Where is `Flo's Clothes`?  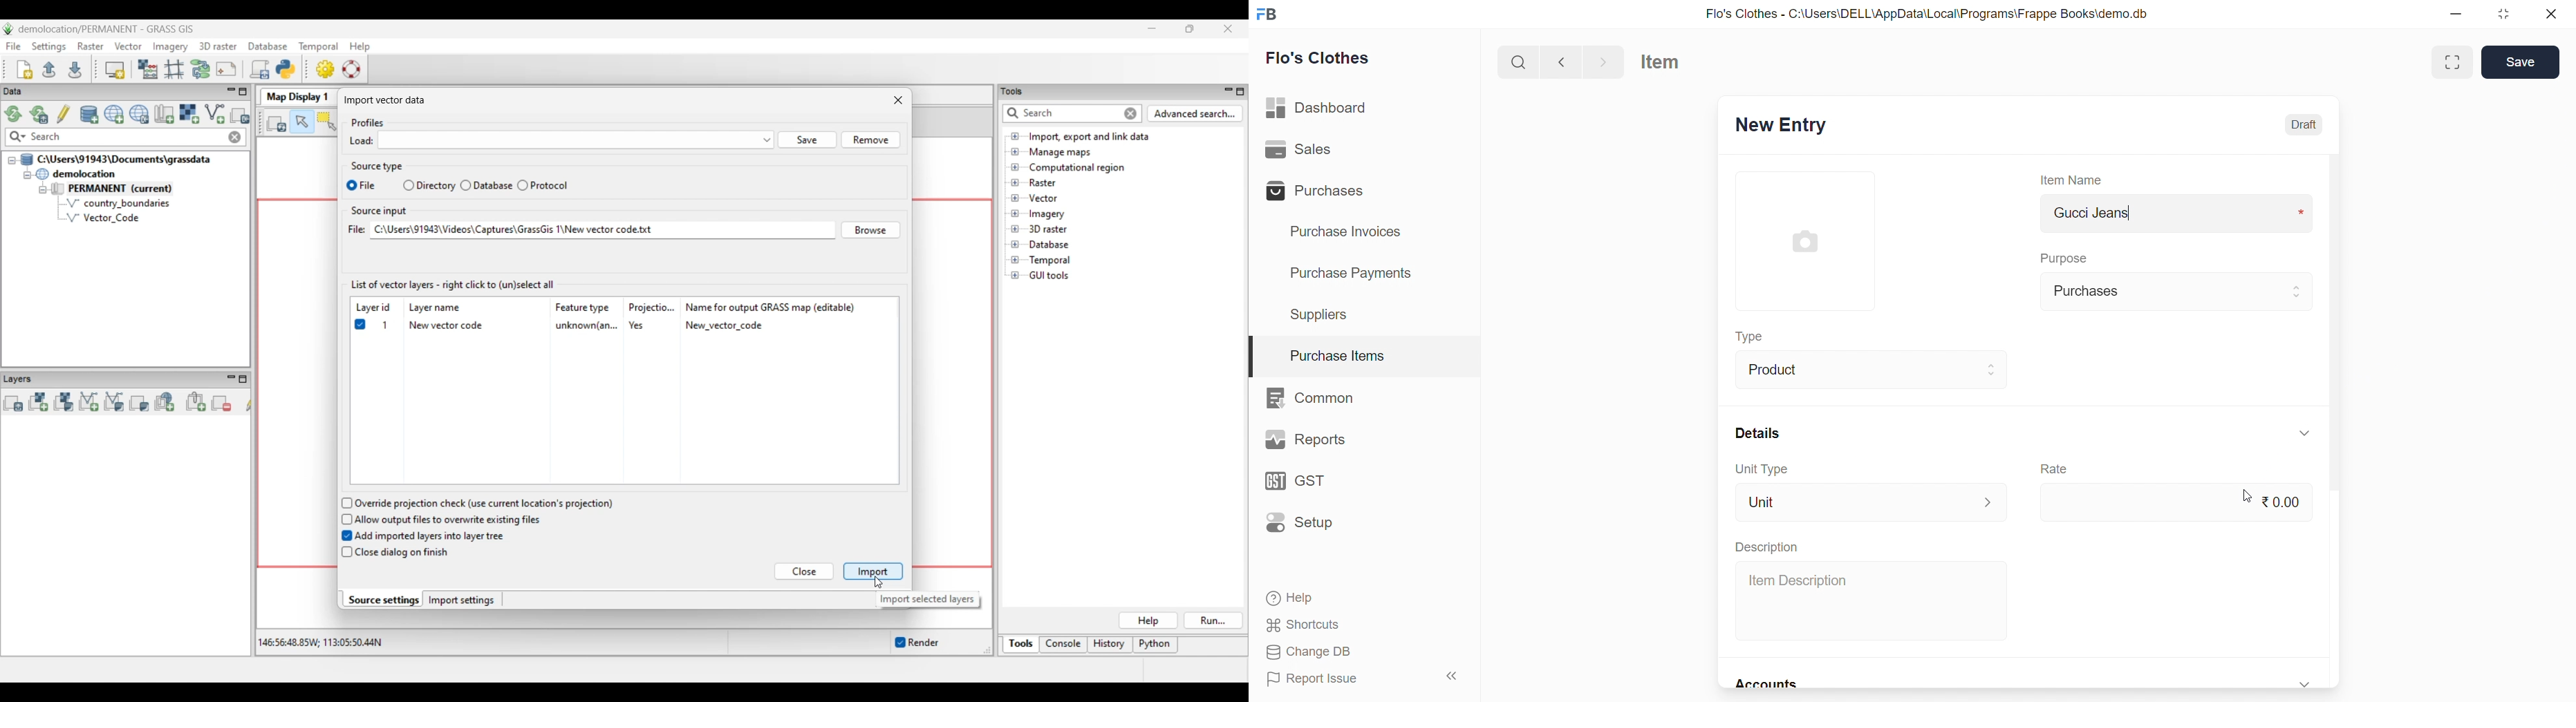 Flo's Clothes is located at coordinates (1326, 58).